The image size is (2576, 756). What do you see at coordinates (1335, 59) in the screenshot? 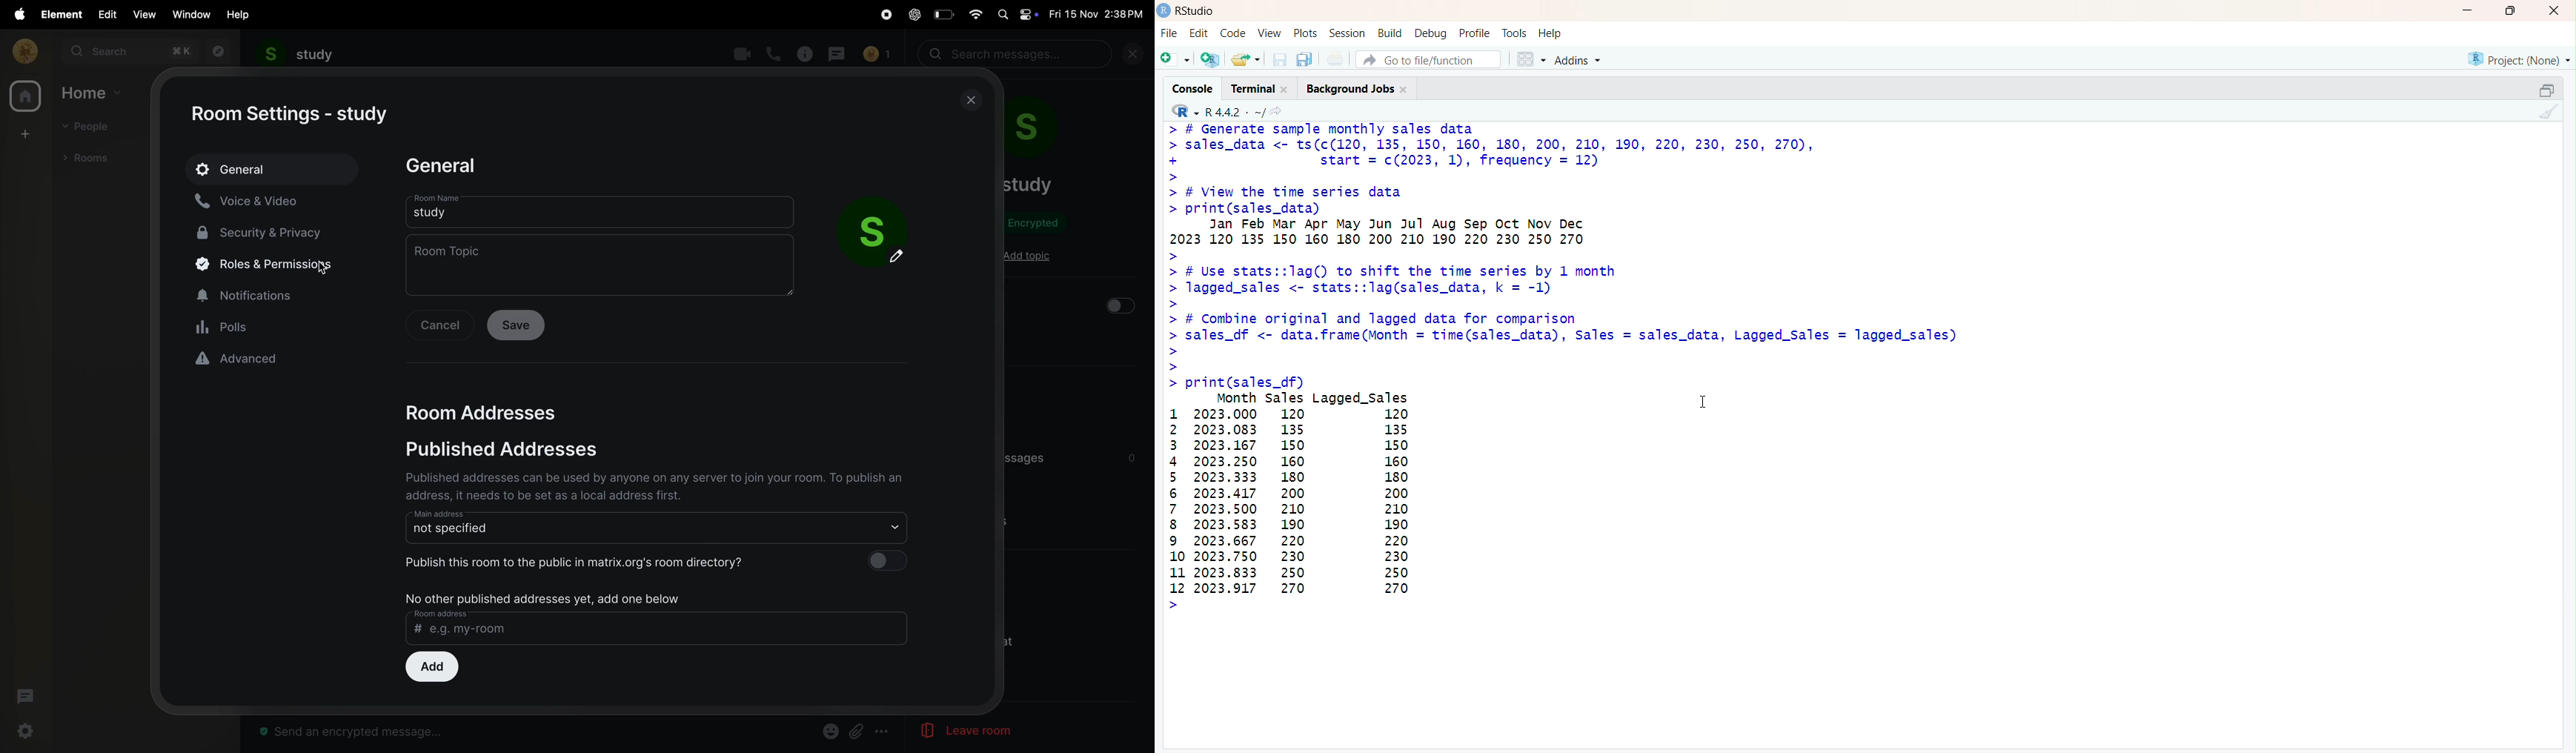
I see `print the current file` at bounding box center [1335, 59].